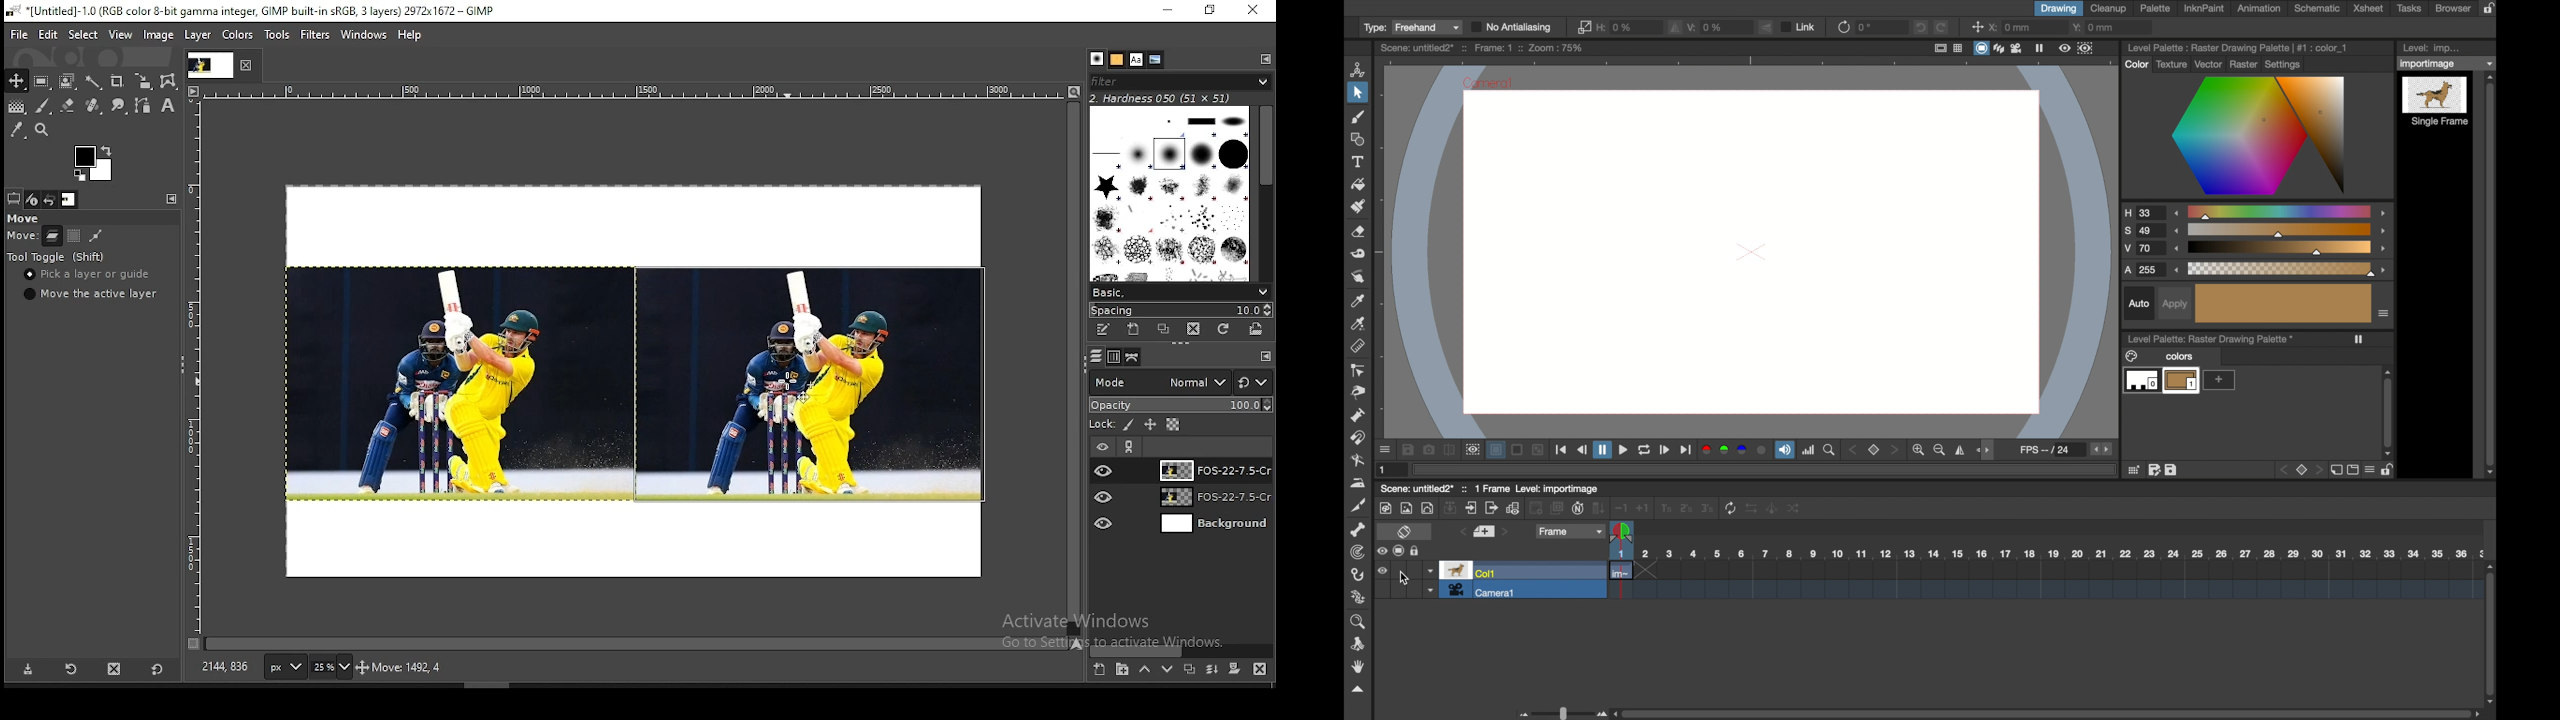 The width and height of the screenshot is (2576, 728). I want to click on forward, so click(1687, 451).